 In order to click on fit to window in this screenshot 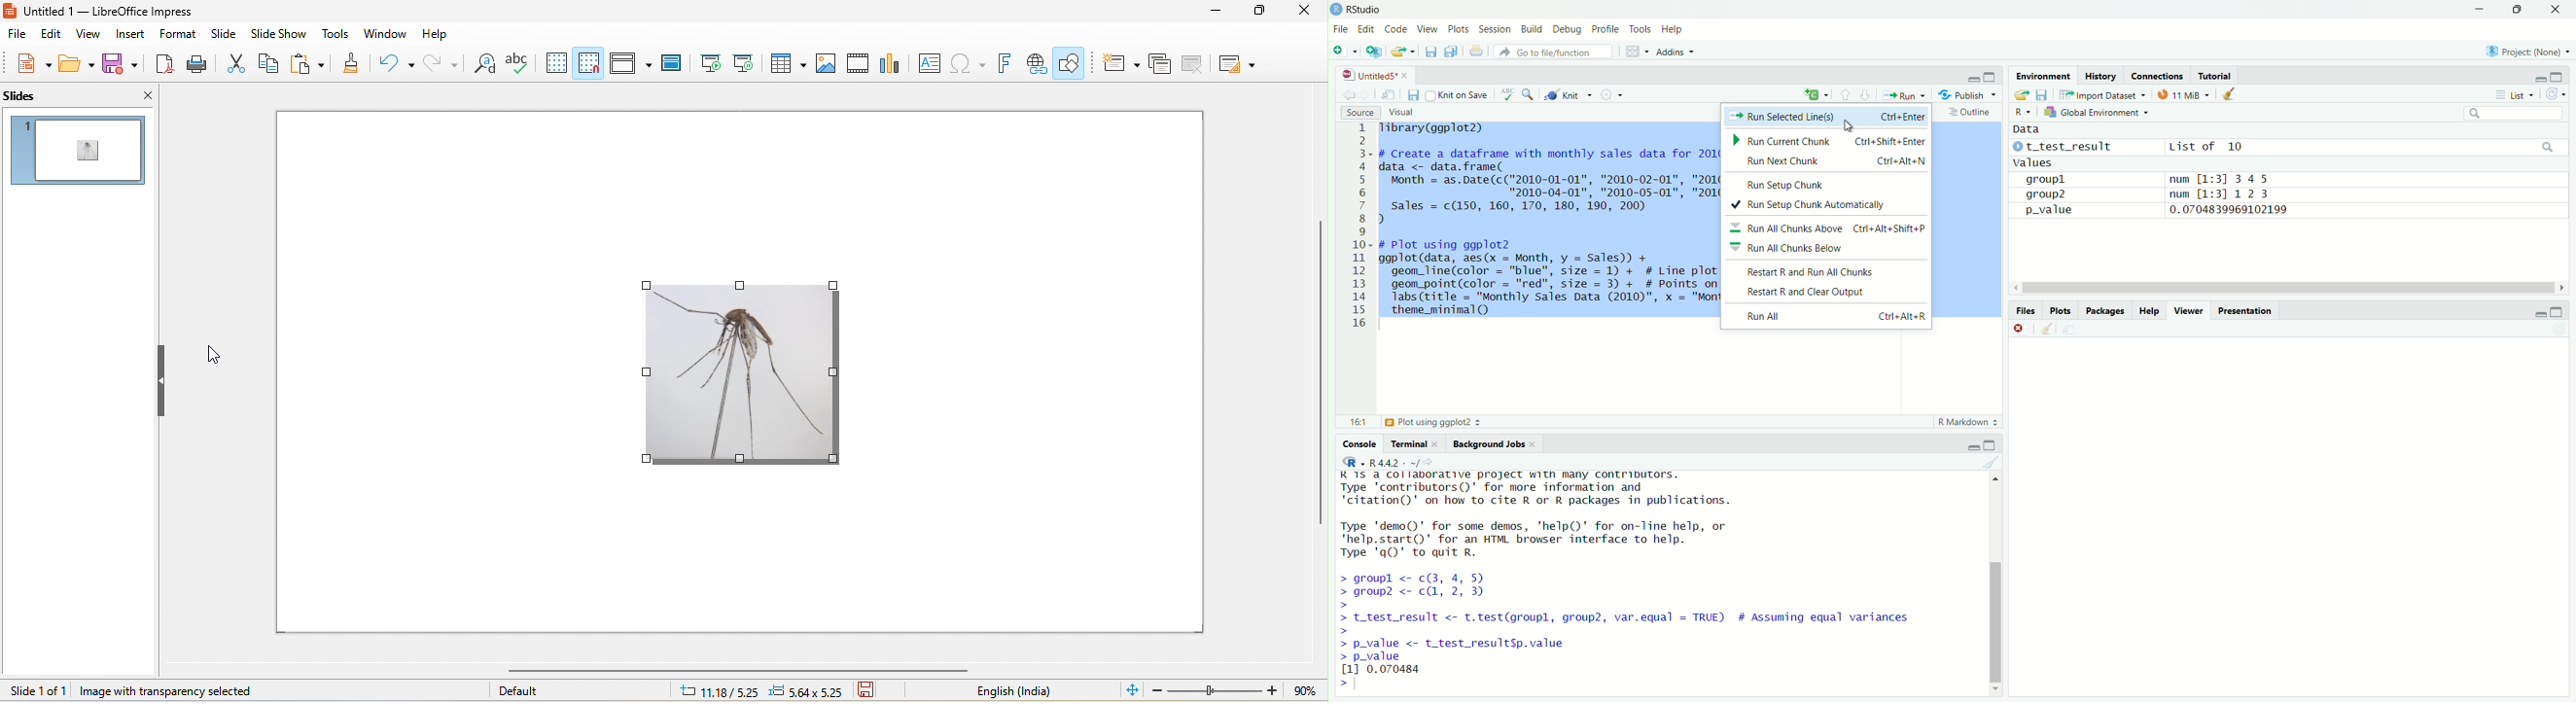, I will do `click(1133, 689)`.